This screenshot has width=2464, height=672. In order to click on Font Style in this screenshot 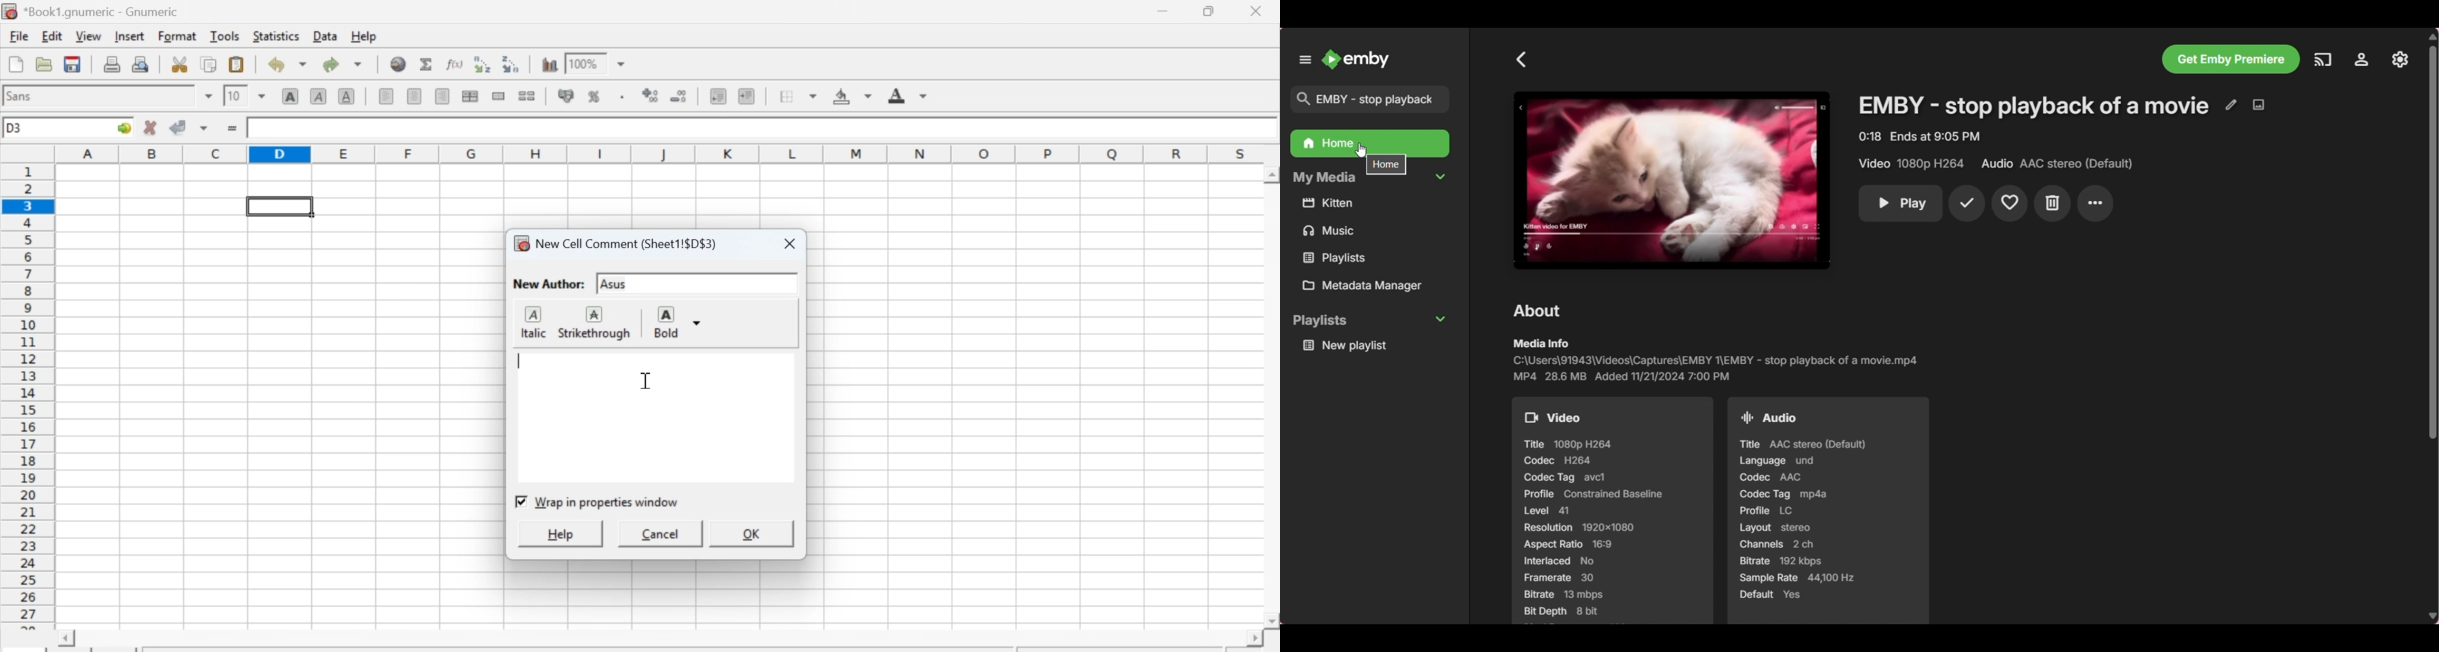, I will do `click(100, 98)`.